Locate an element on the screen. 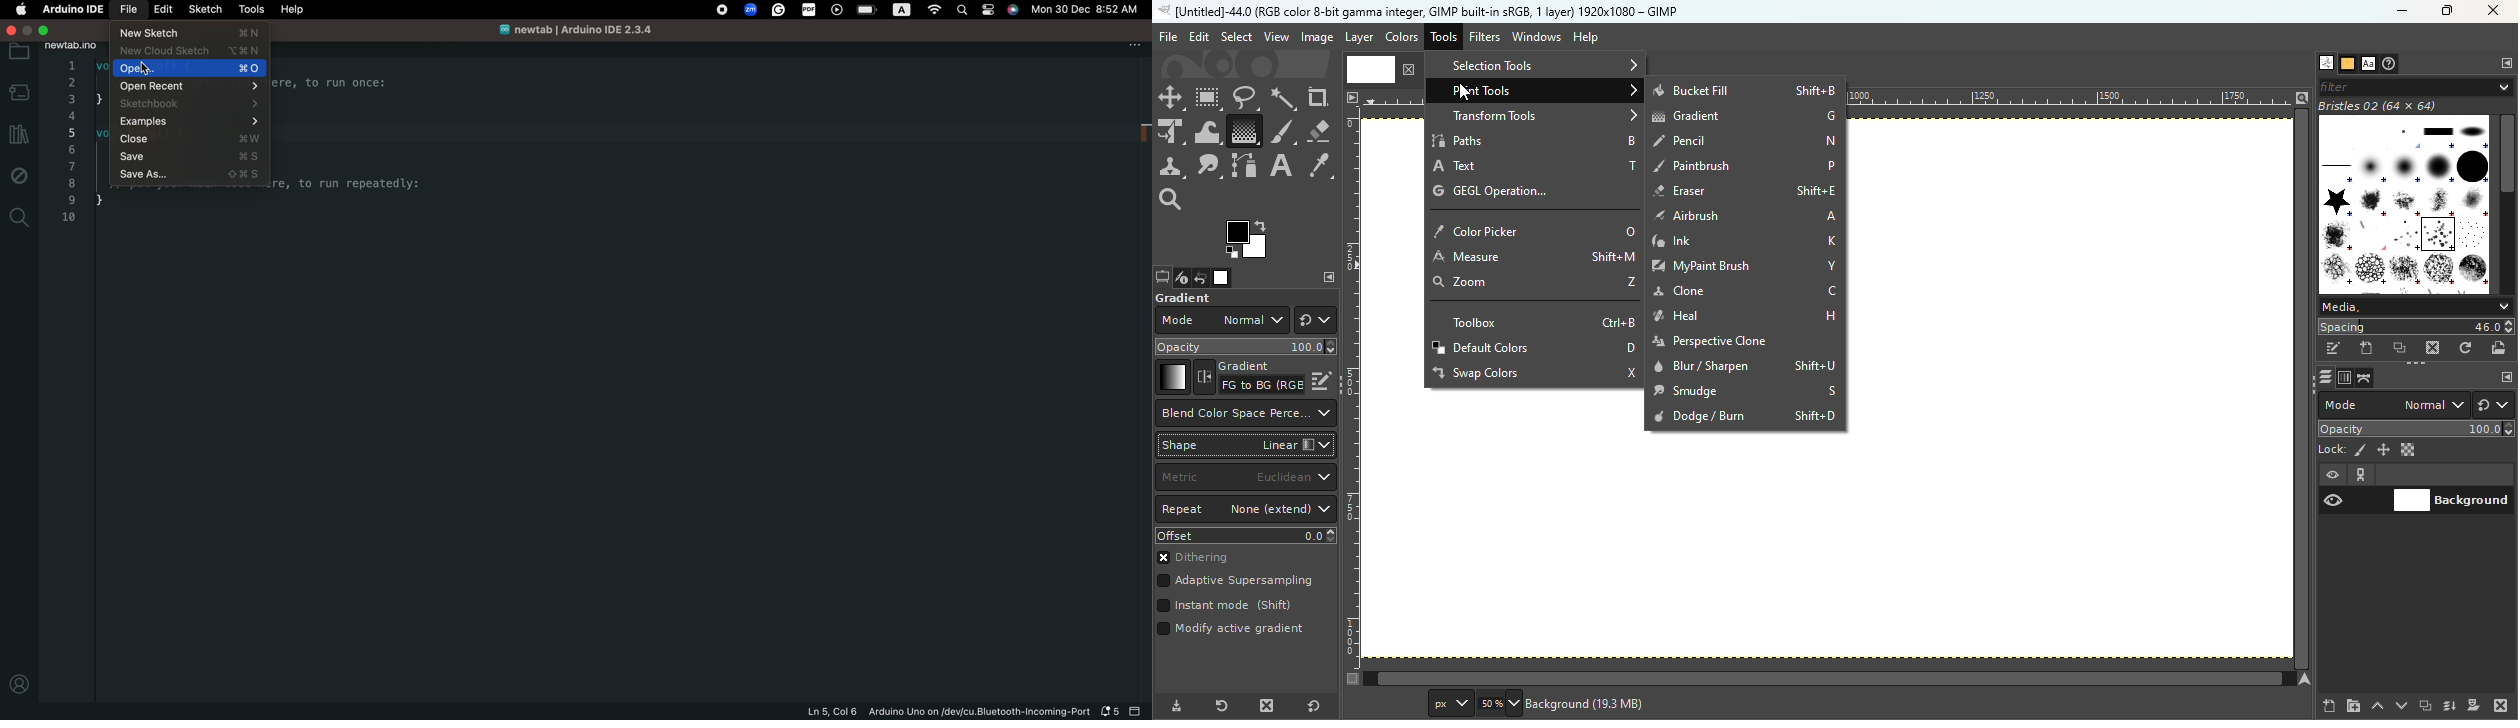 The image size is (2520, 728). Transform tools is located at coordinates (1535, 116).